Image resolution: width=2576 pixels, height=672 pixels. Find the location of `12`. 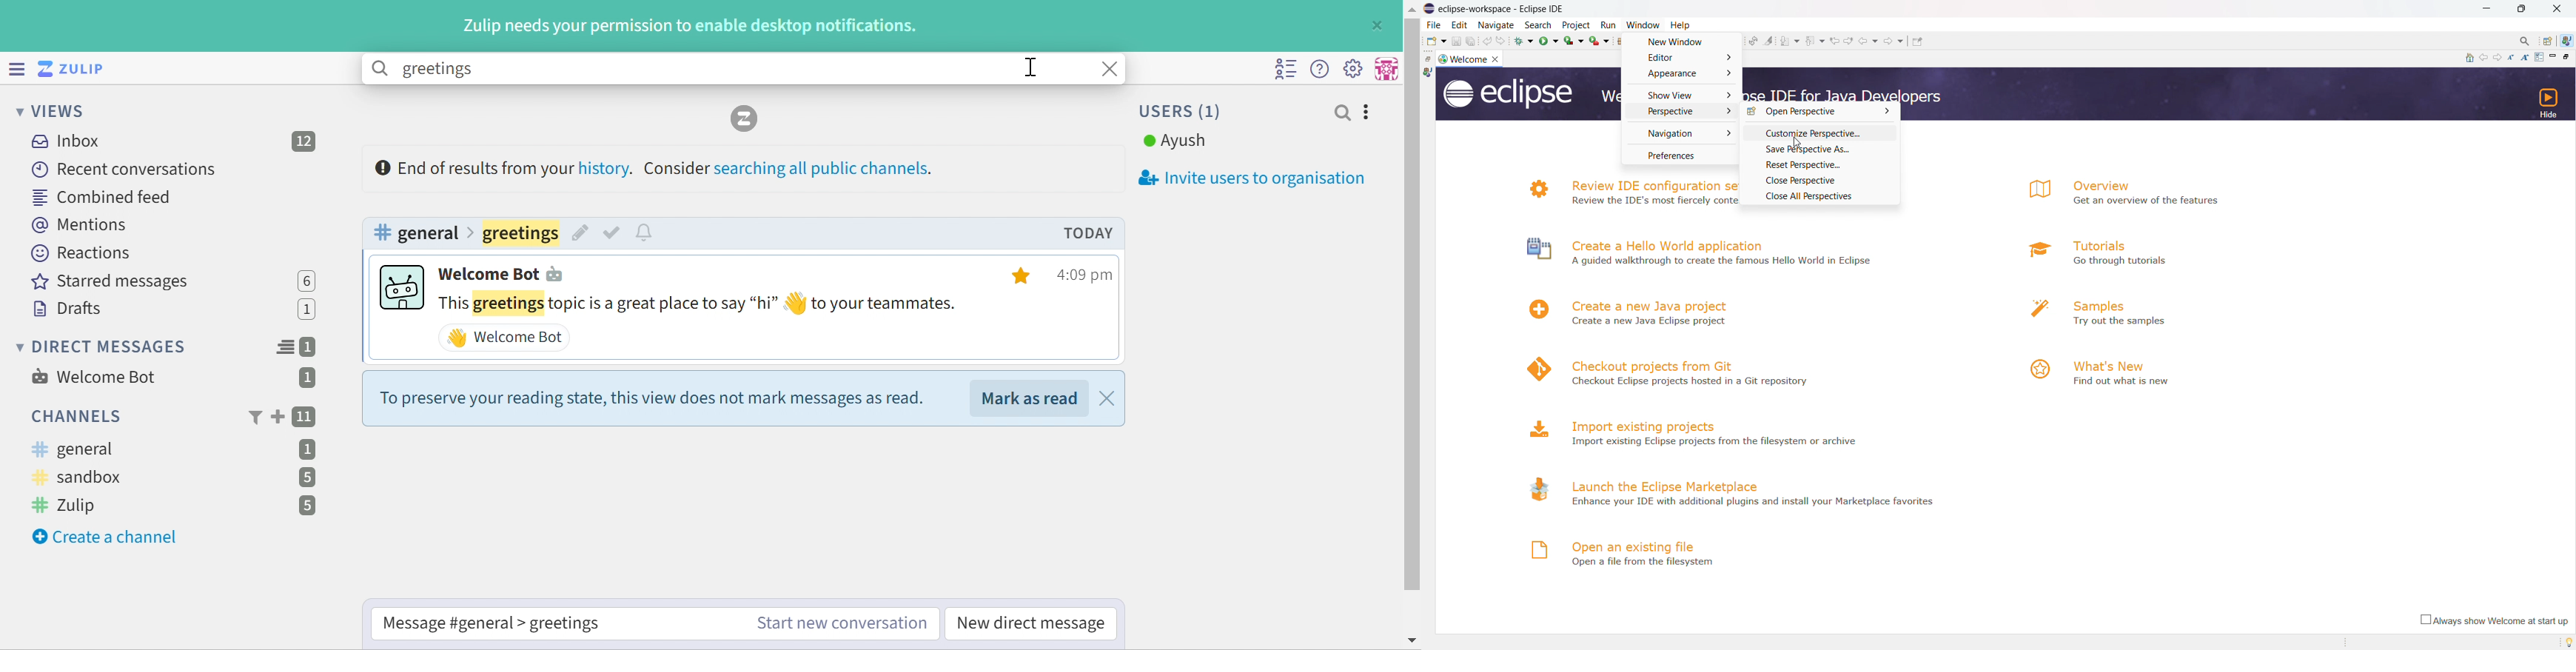

12 is located at coordinates (305, 141).